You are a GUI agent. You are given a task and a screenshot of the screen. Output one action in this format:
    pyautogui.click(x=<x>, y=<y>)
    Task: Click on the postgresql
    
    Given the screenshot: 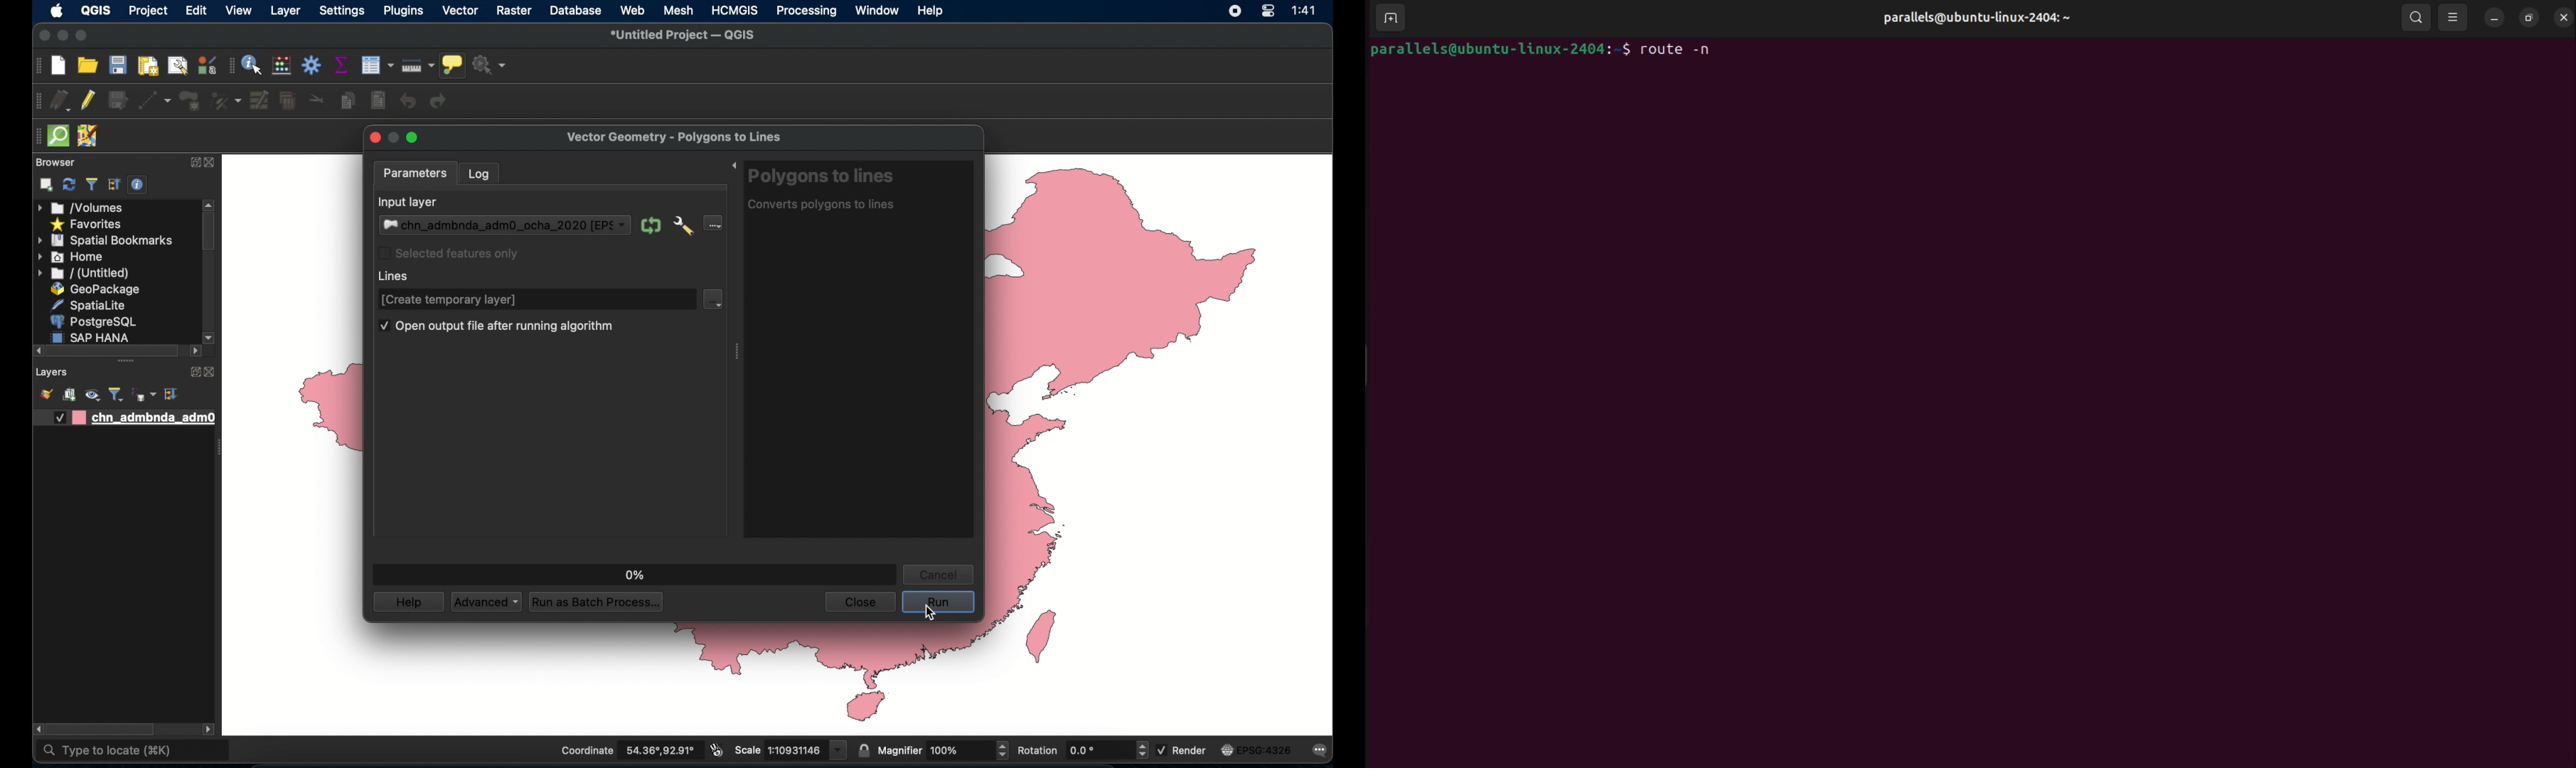 What is the action you would take?
    pyautogui.click(x=92, y=321)
    